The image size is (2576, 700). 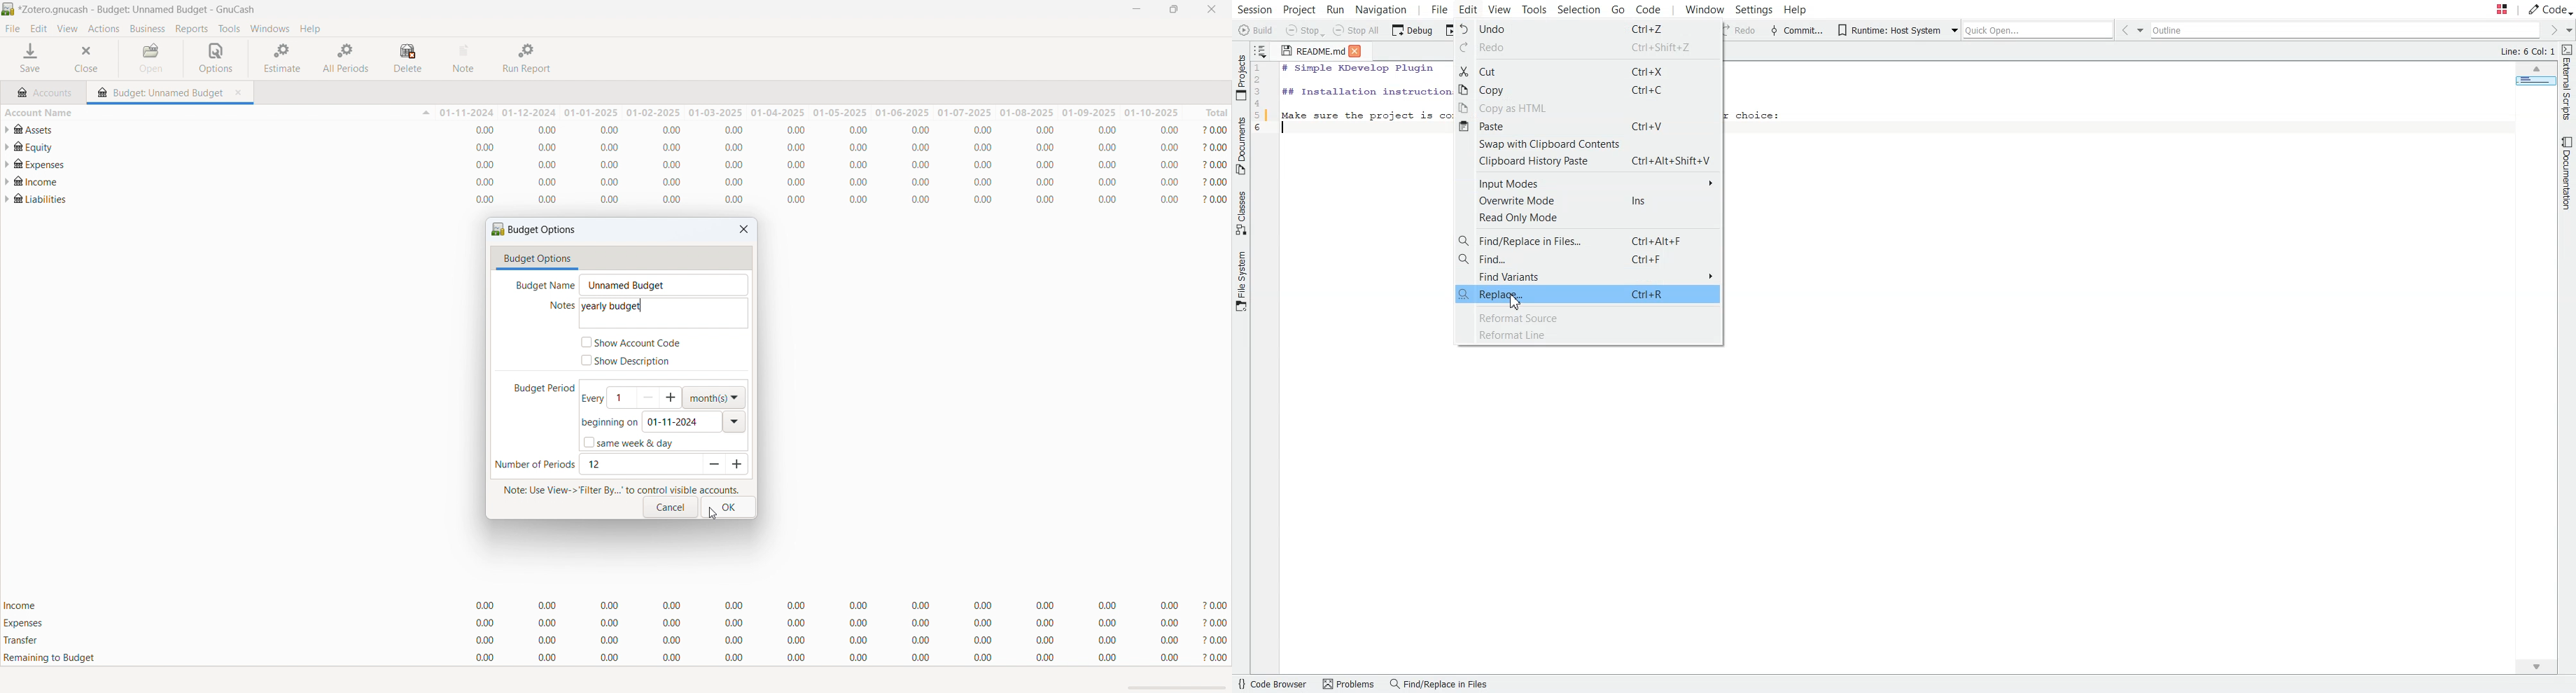 What do you see at coordinates (839, 113) in the screenshot?
I see `01-05-2025` at bounding box center [839, 113].